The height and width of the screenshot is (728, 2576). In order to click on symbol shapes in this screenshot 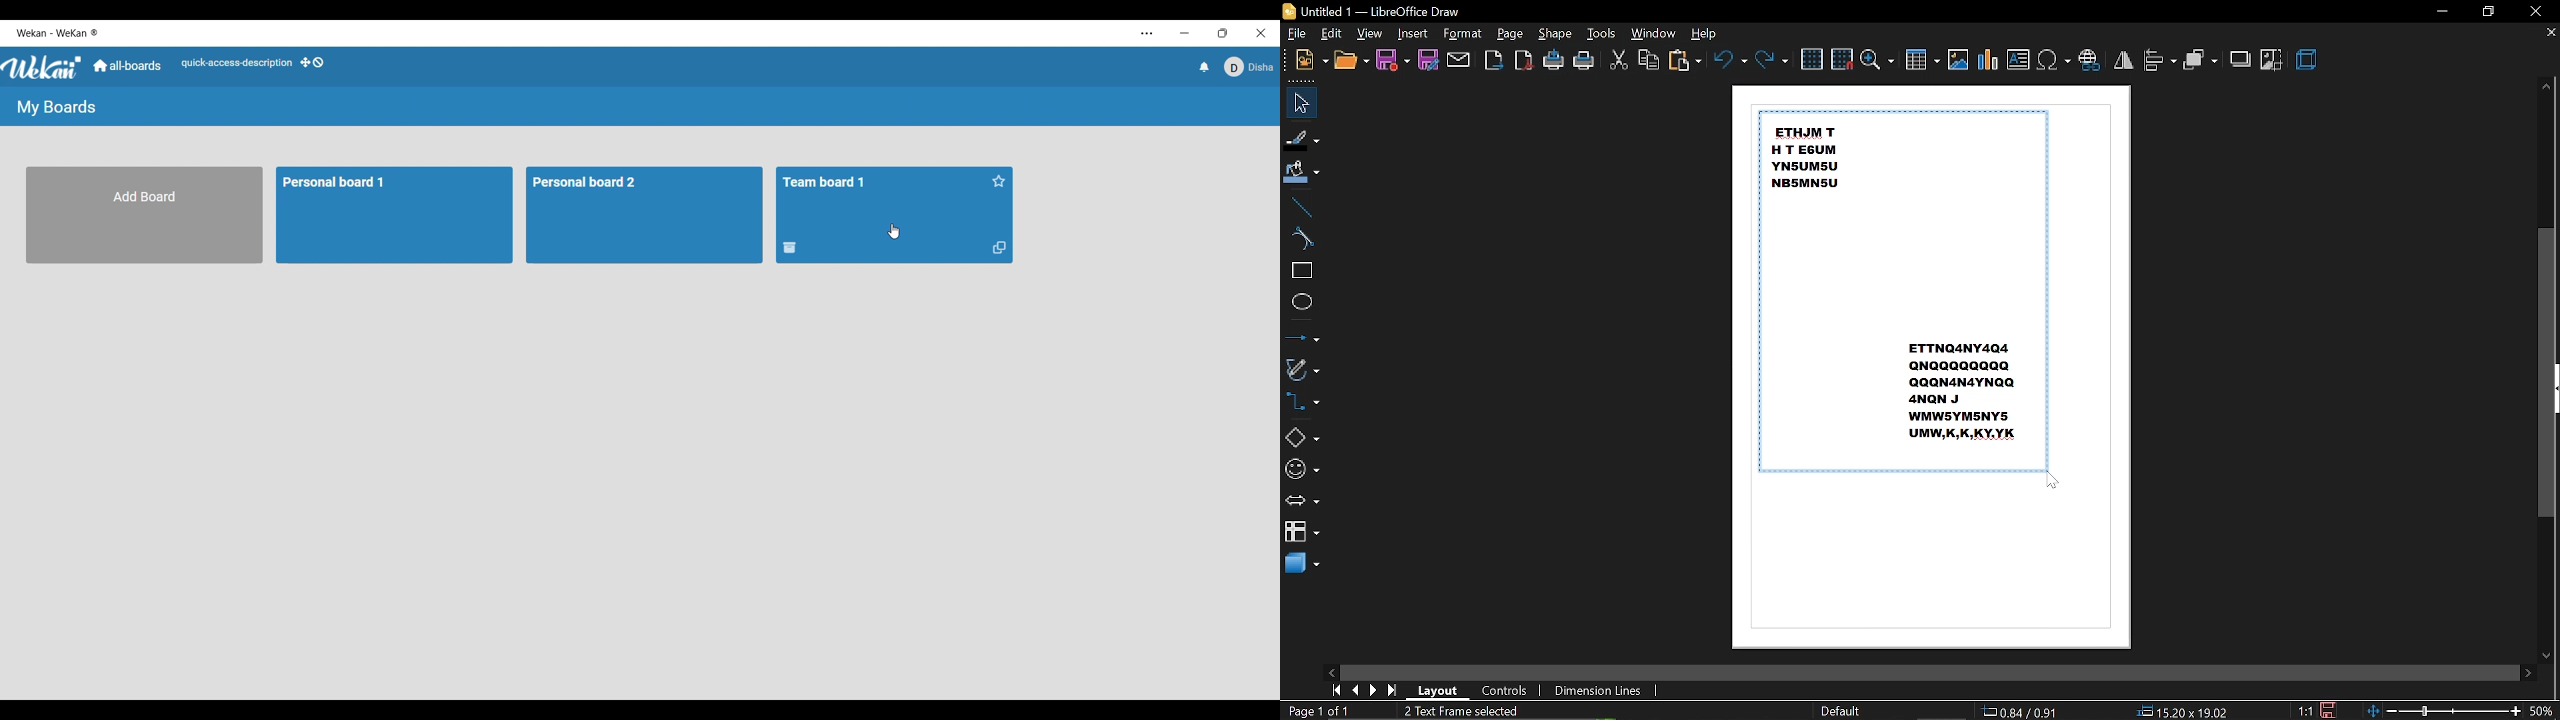, I will do `click(1302, 469)`.